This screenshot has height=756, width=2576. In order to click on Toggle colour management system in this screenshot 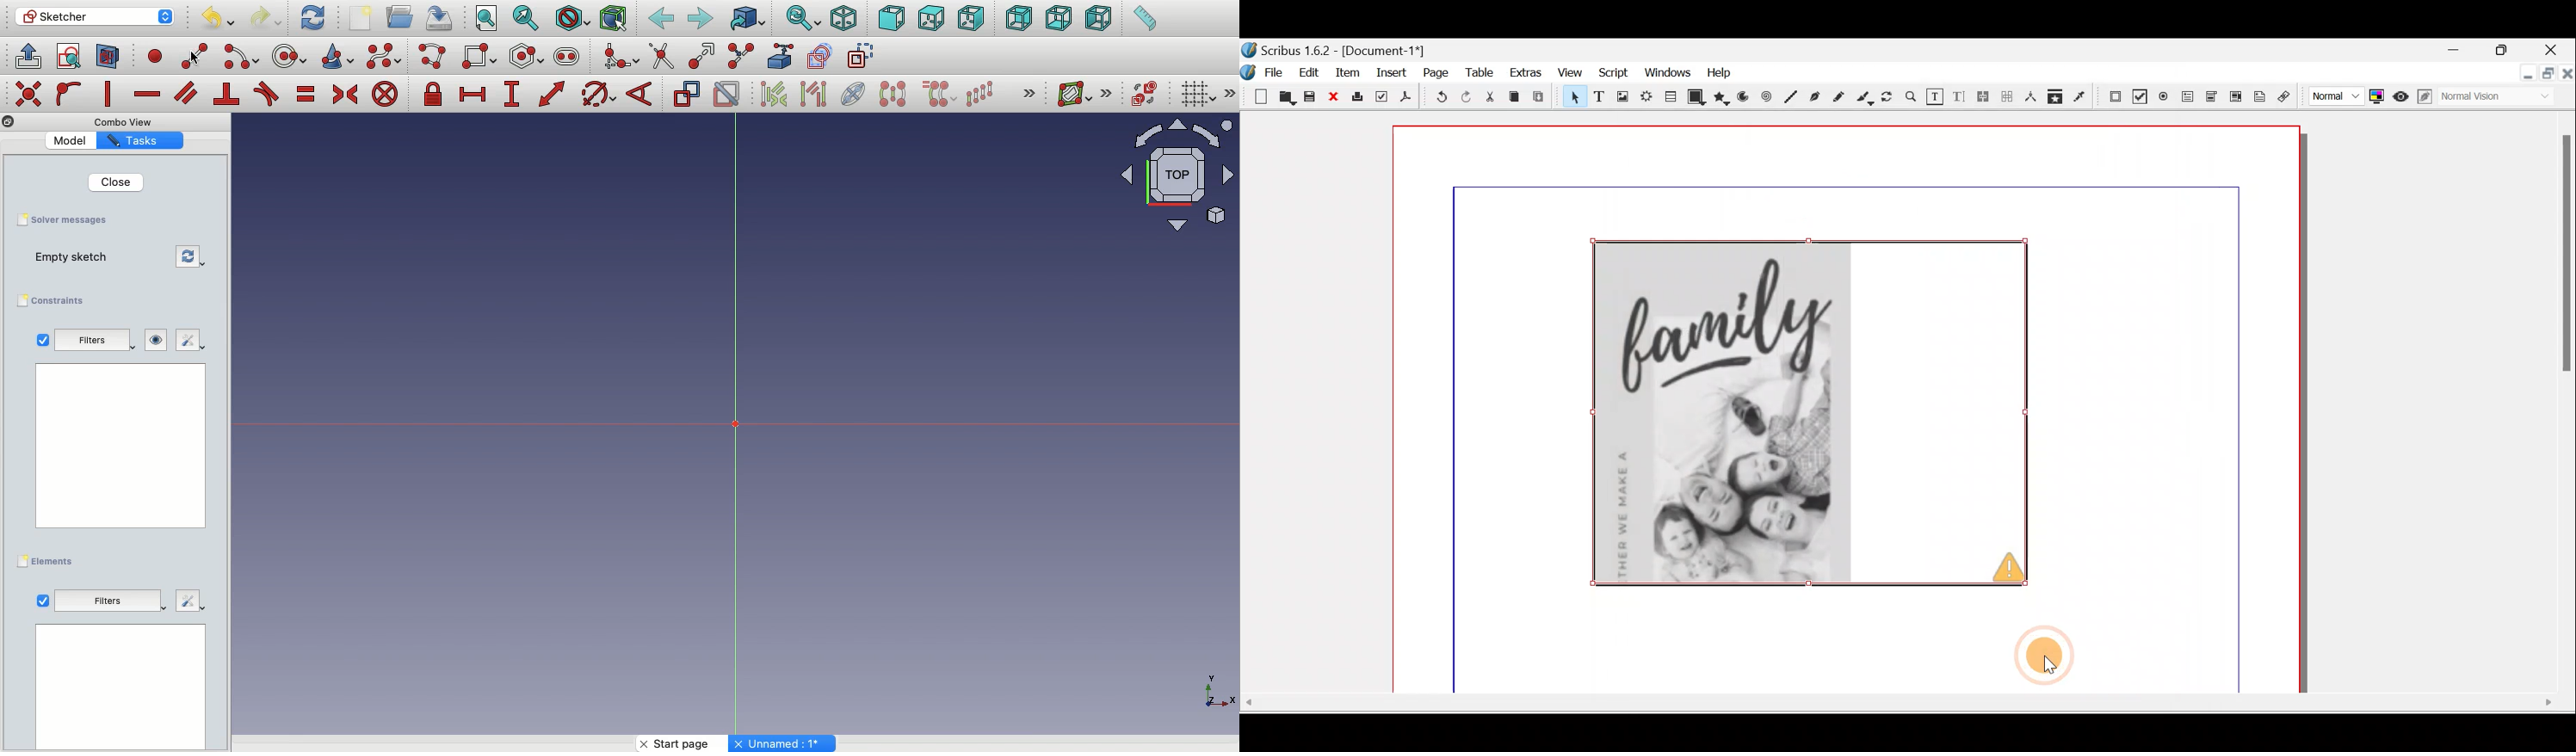, I will do `click(2377, 97)`.